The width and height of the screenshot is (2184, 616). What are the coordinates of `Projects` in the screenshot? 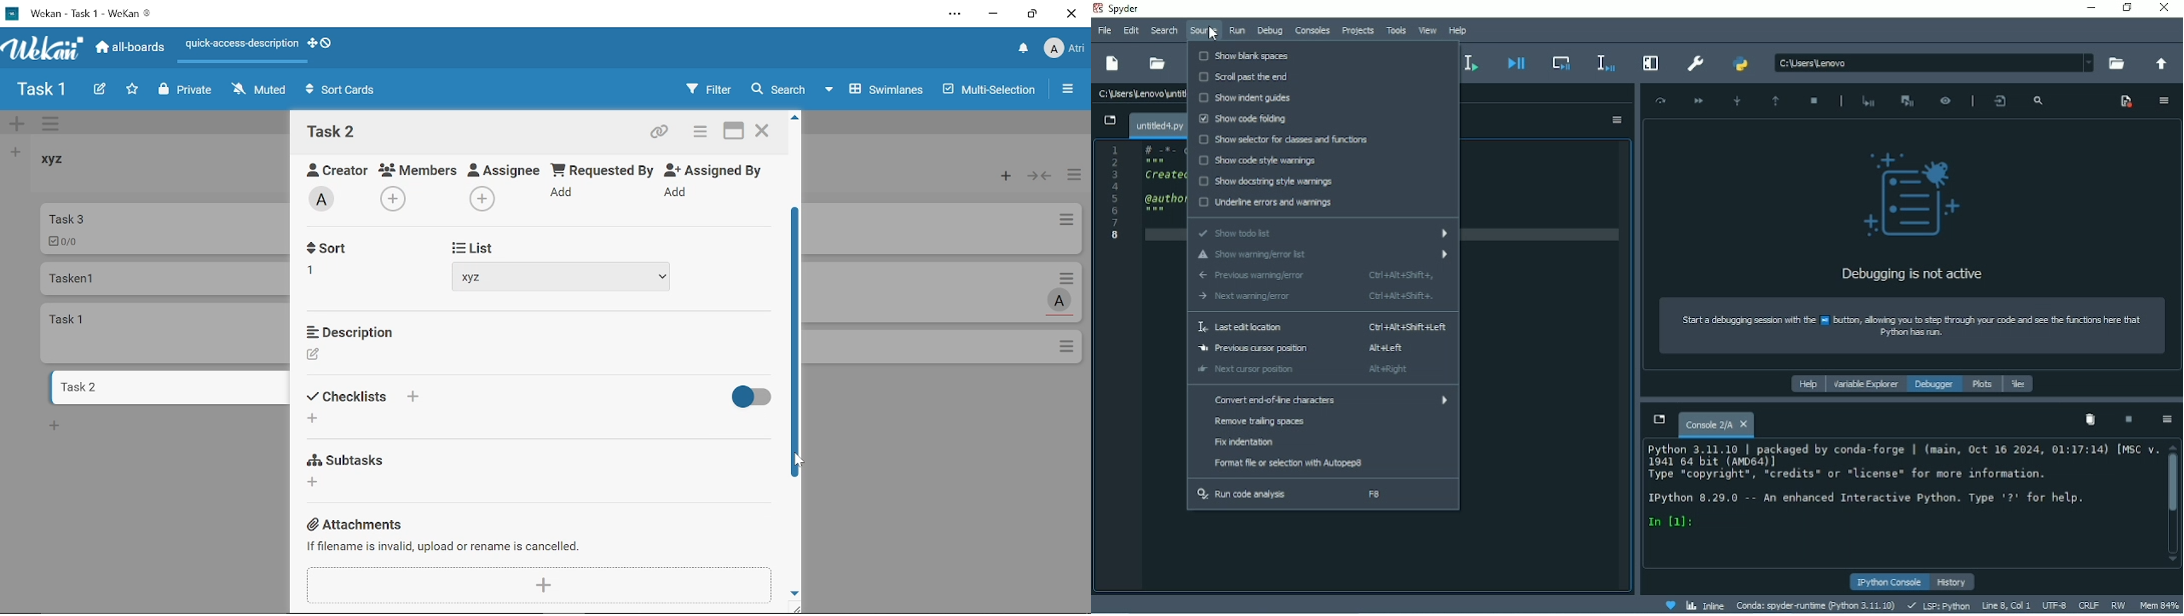 It's located at (1357, 31).